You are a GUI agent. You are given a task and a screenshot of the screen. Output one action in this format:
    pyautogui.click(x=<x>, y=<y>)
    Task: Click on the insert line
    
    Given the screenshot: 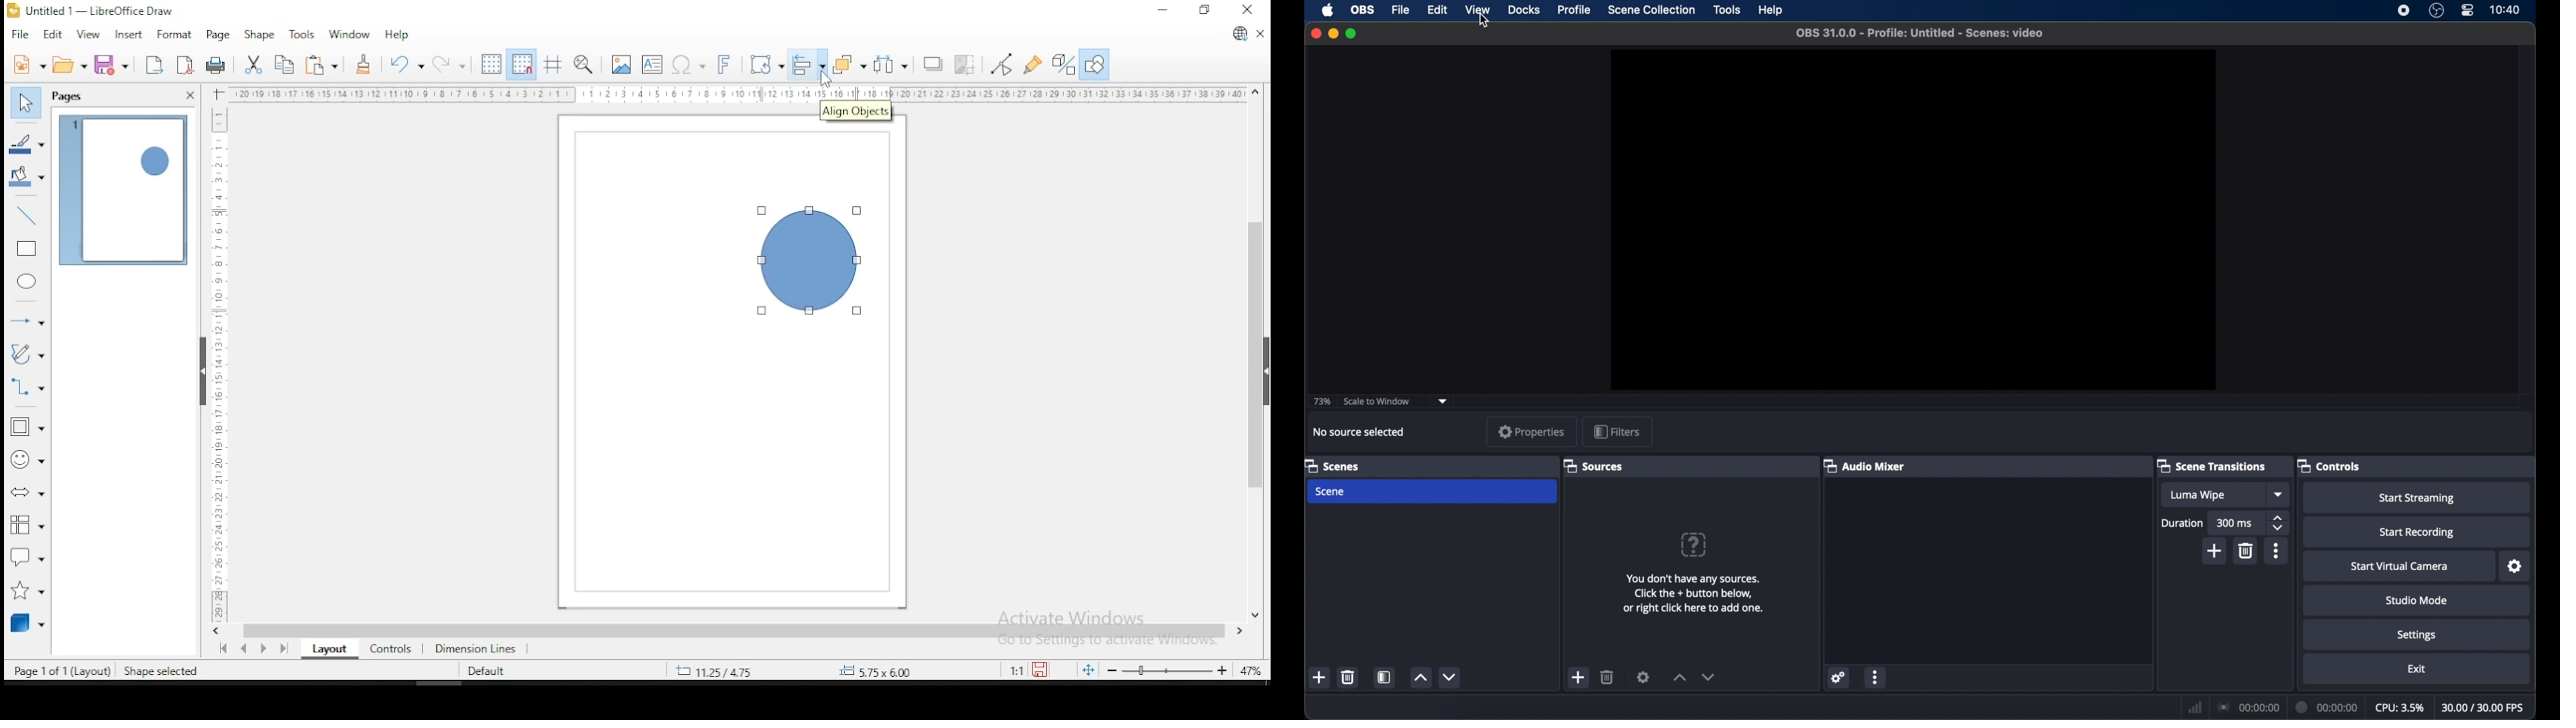 What is the action you would take?
    pyautogui.click(x=27, y=213)
    